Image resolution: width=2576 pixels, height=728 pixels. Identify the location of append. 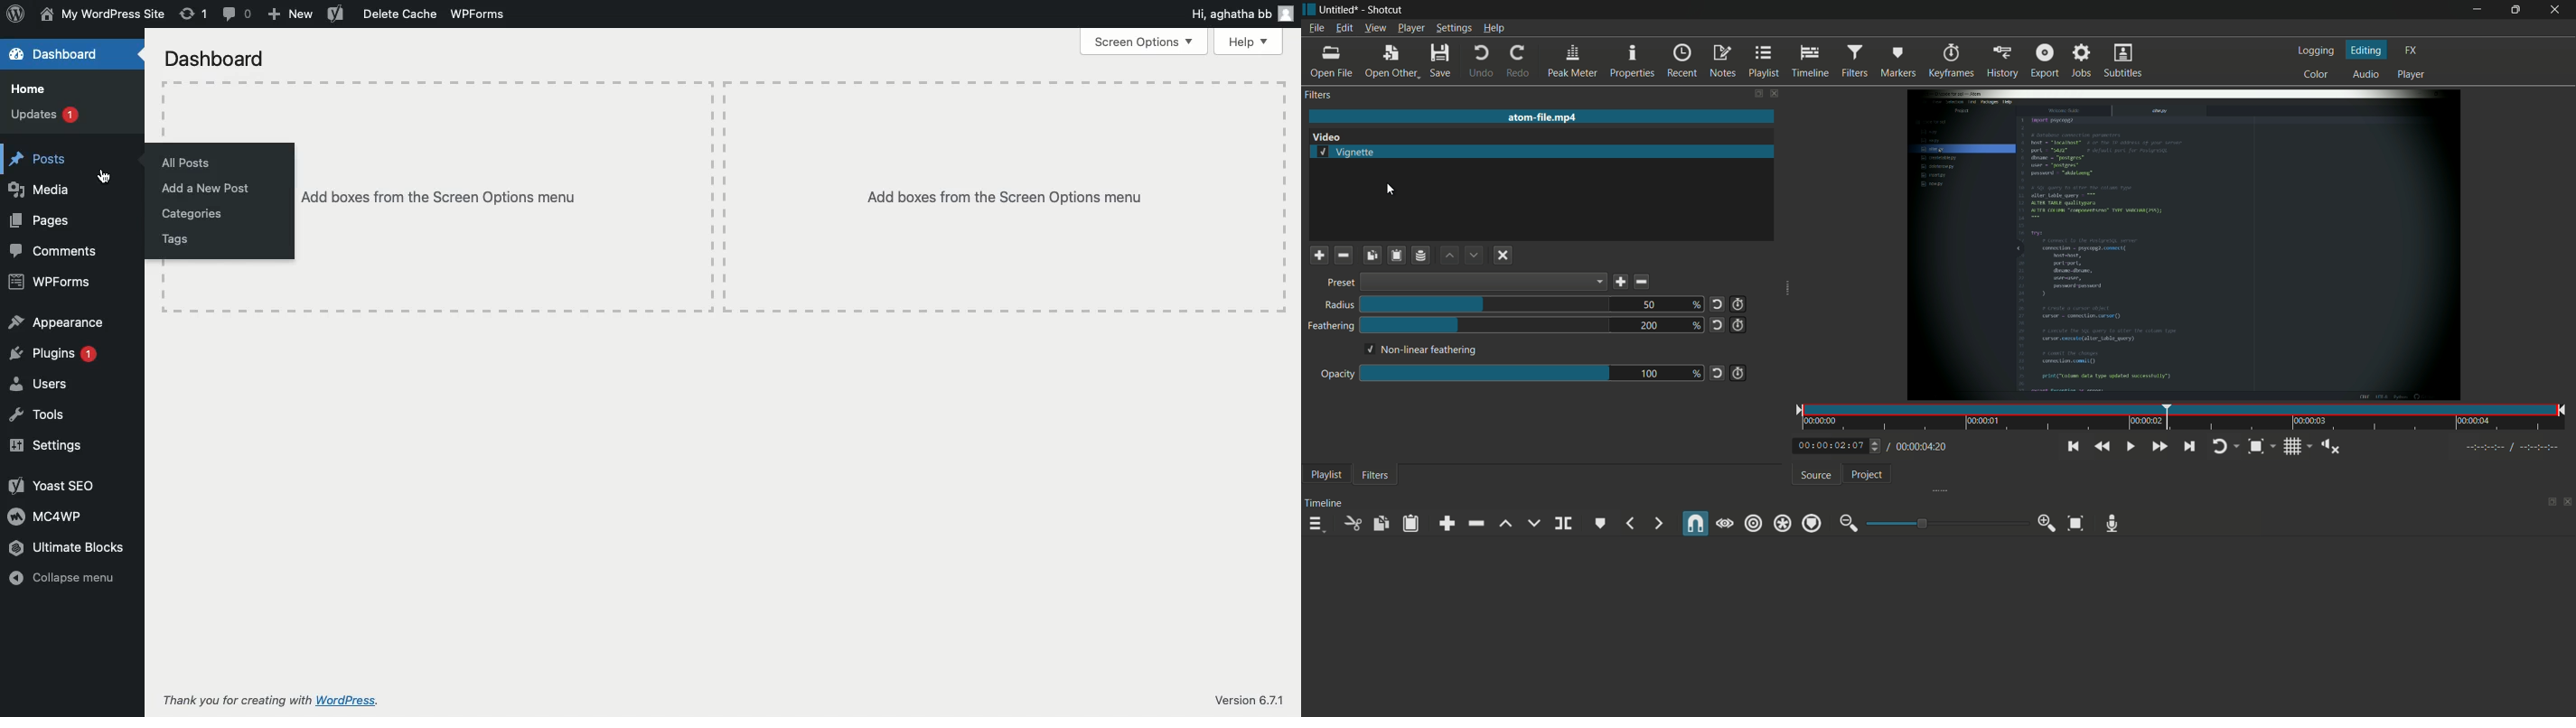
(1445, 523).